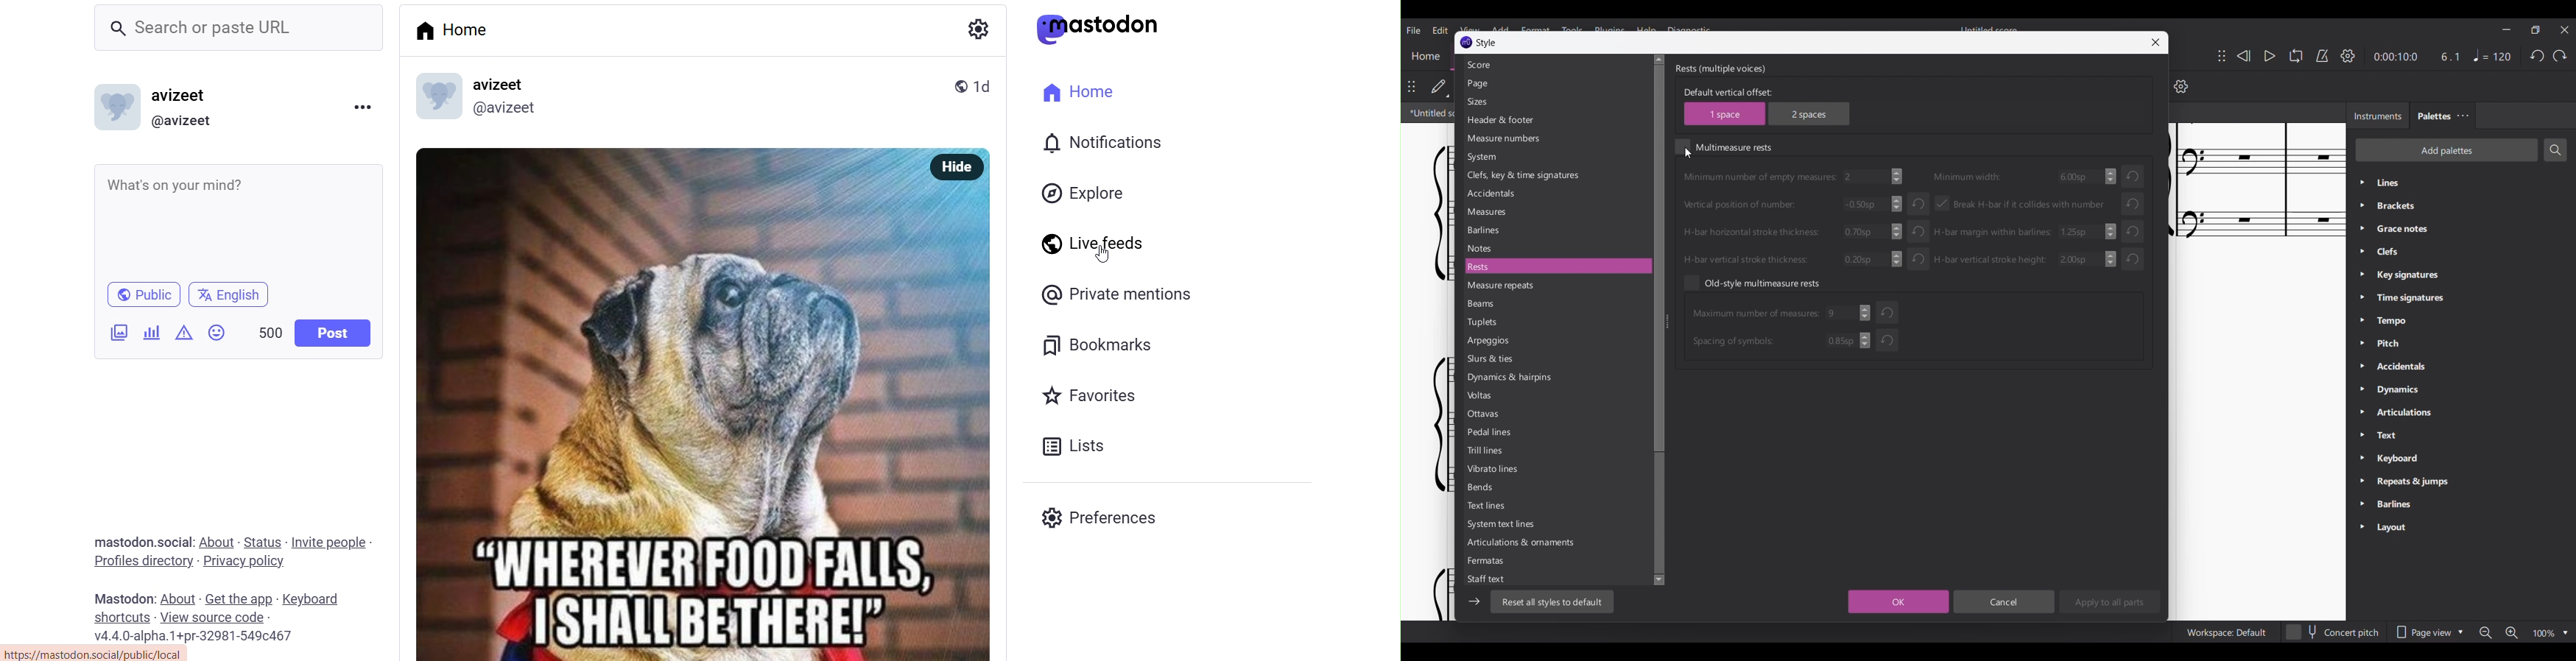  Describe the element at coordinates (2556, 150) in the screenshot. I see `Search palettes` at that location.